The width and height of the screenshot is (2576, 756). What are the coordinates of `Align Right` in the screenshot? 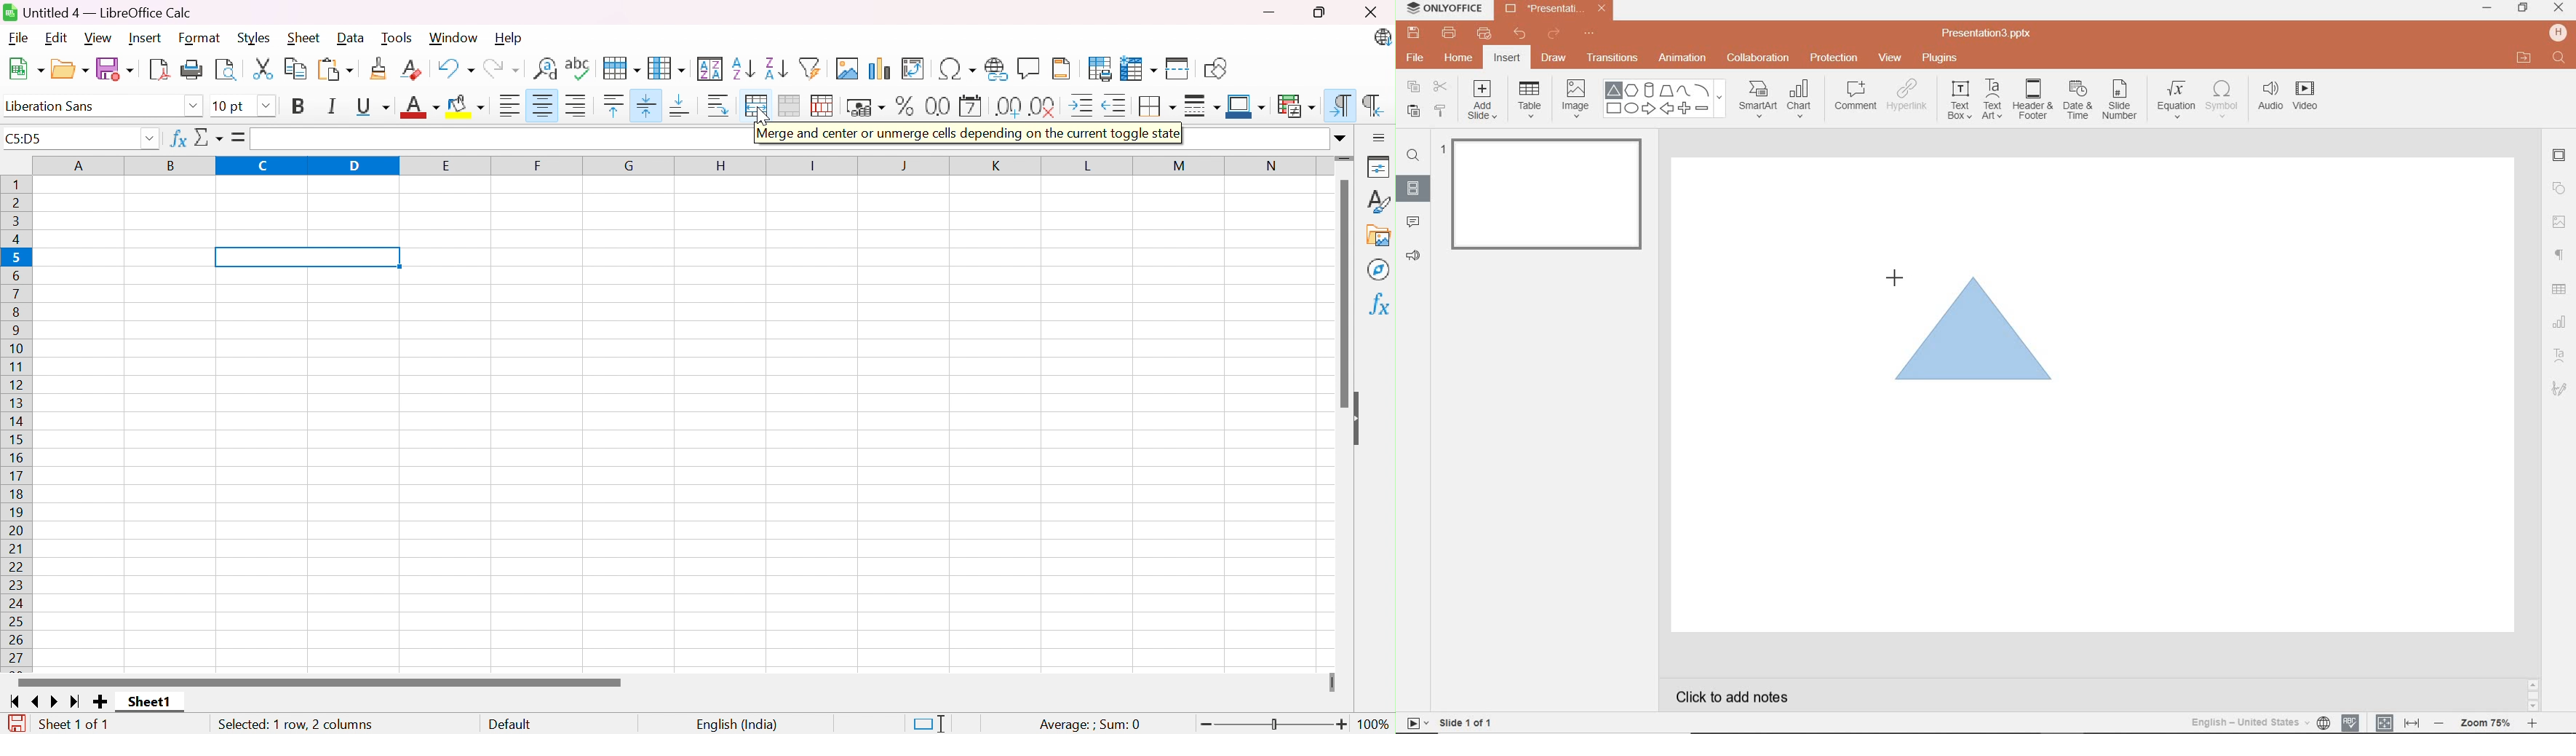 It's located at (579, 106).